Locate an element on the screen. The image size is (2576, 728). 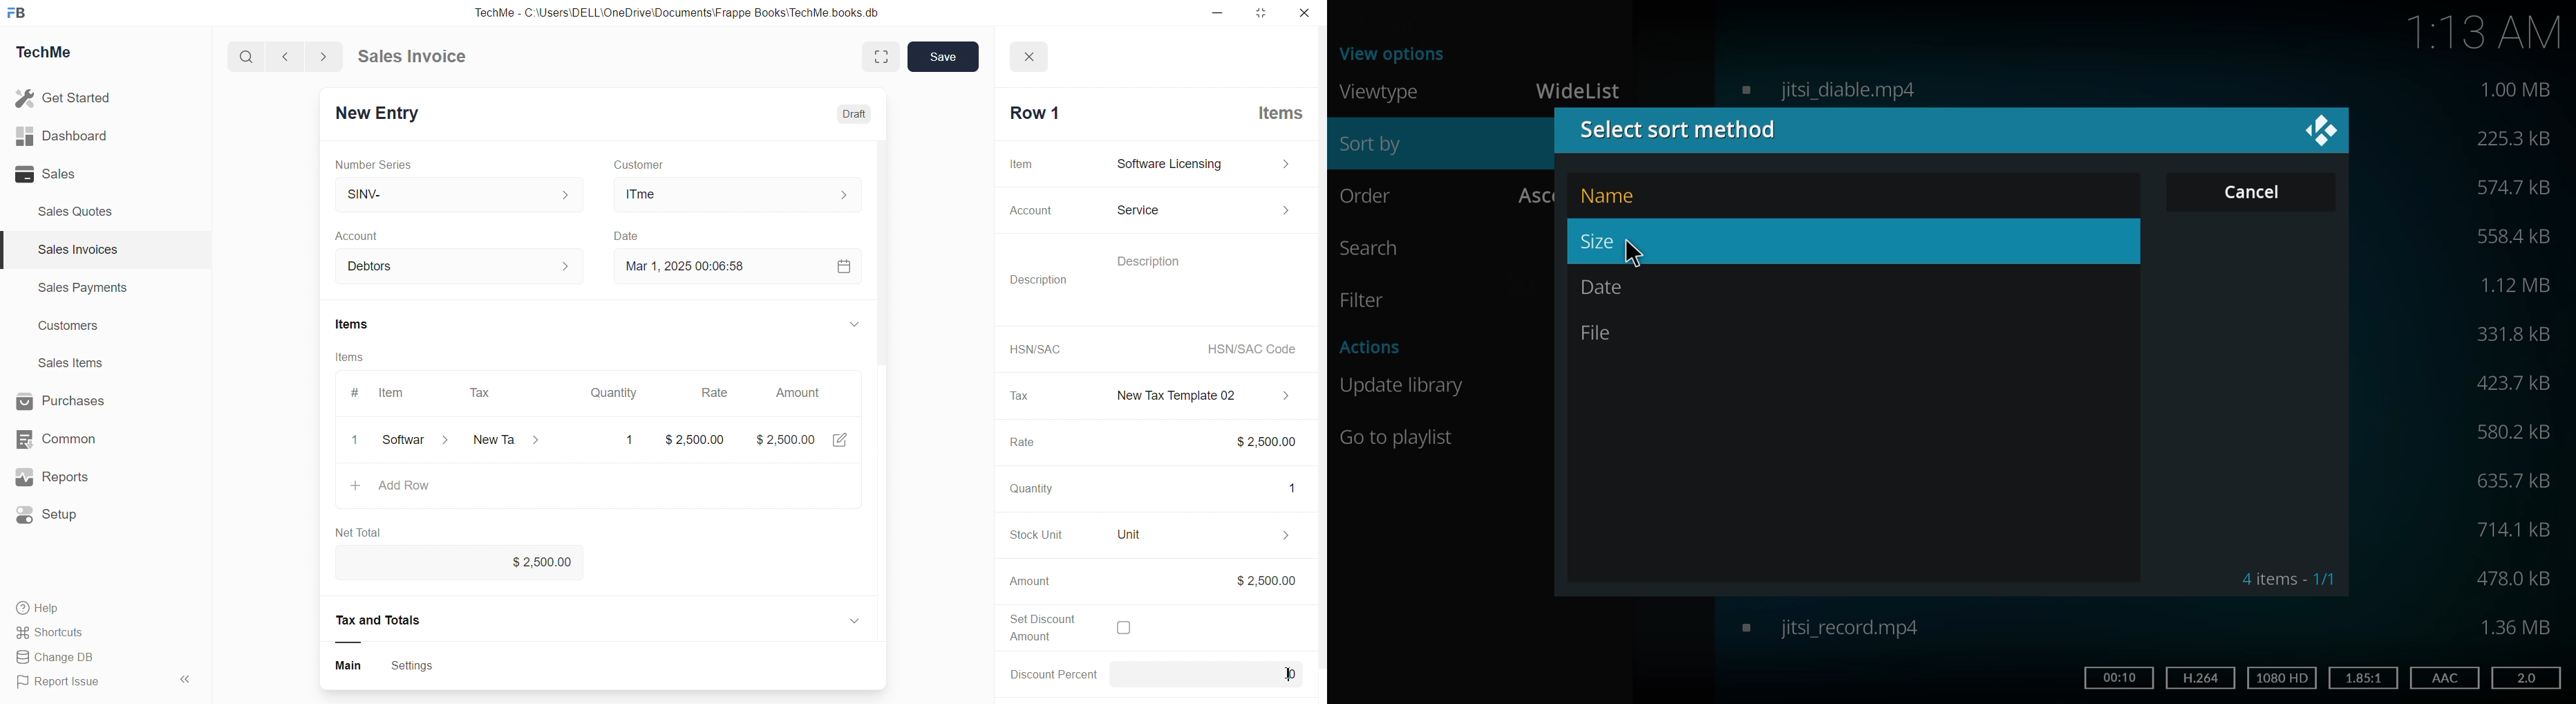
Tax is located at coordinates (482, 390).